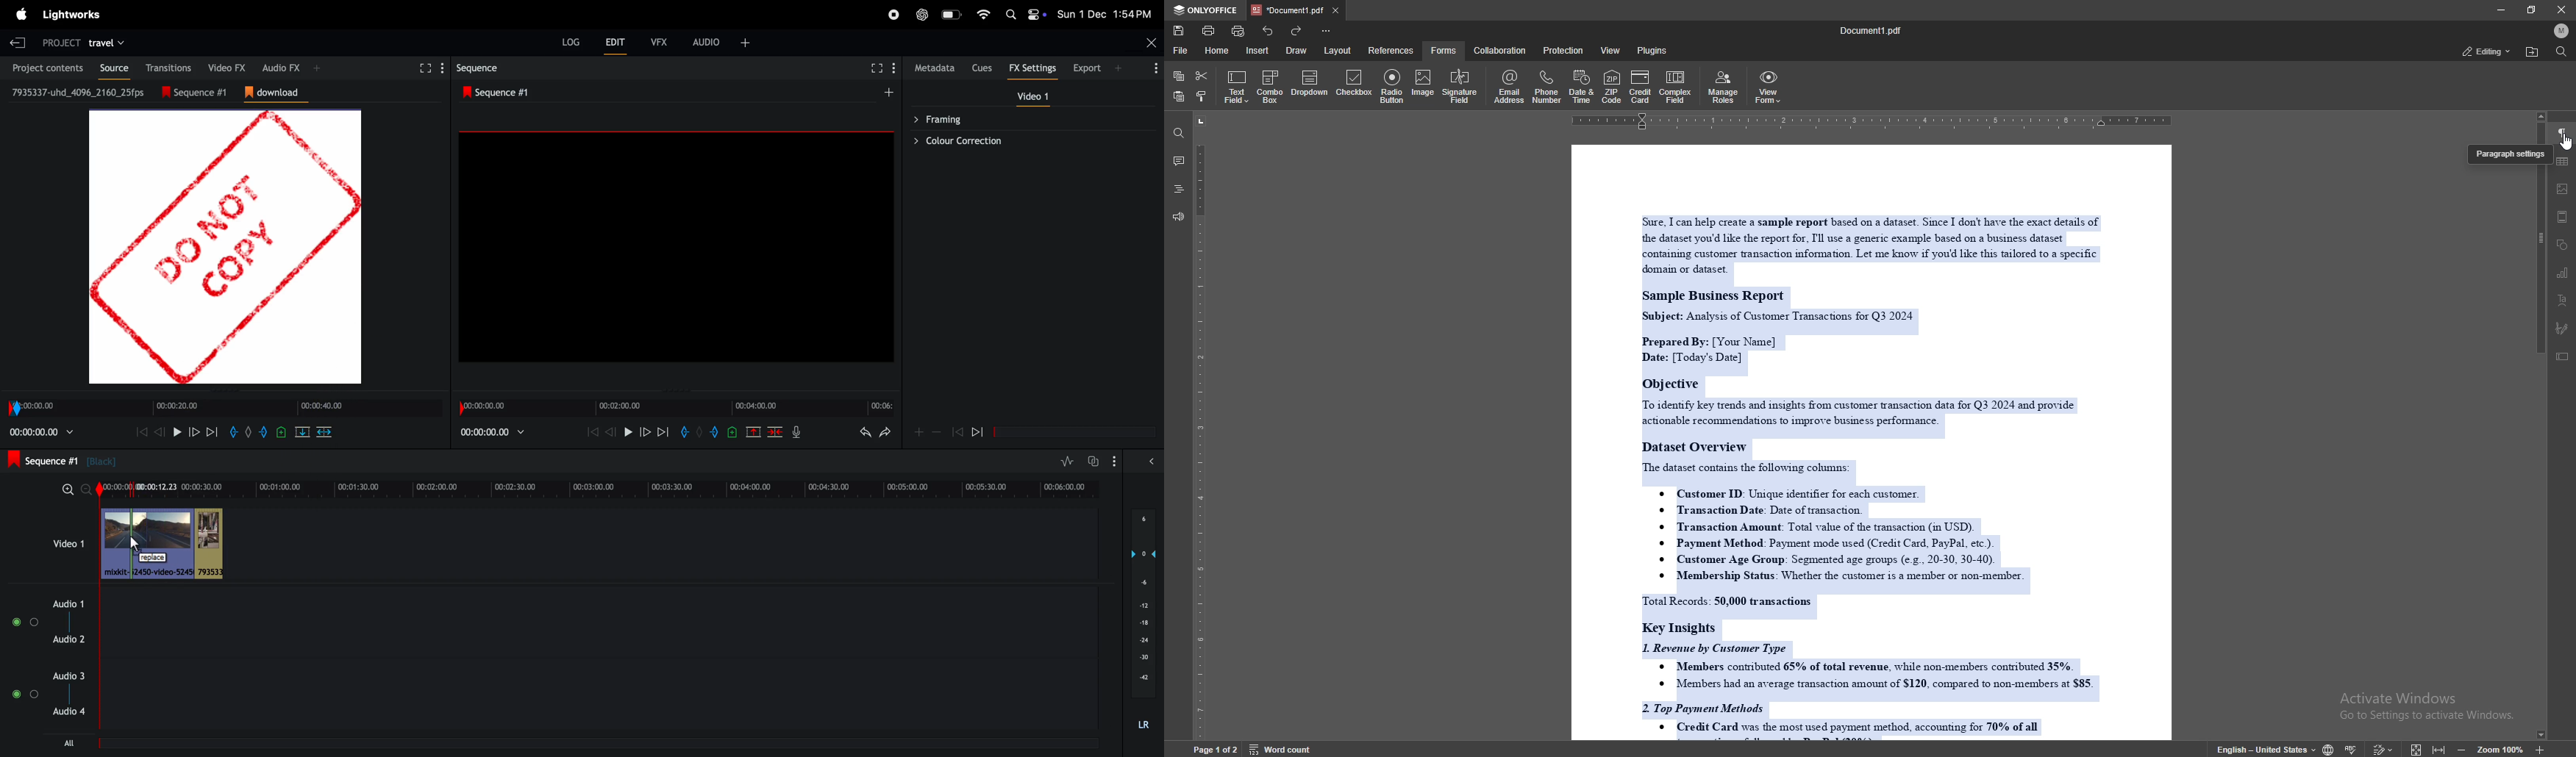  What do you see at coordinates (1295, 31) in the screenshot?
I see `redo` at bounding box center [1295, 31].